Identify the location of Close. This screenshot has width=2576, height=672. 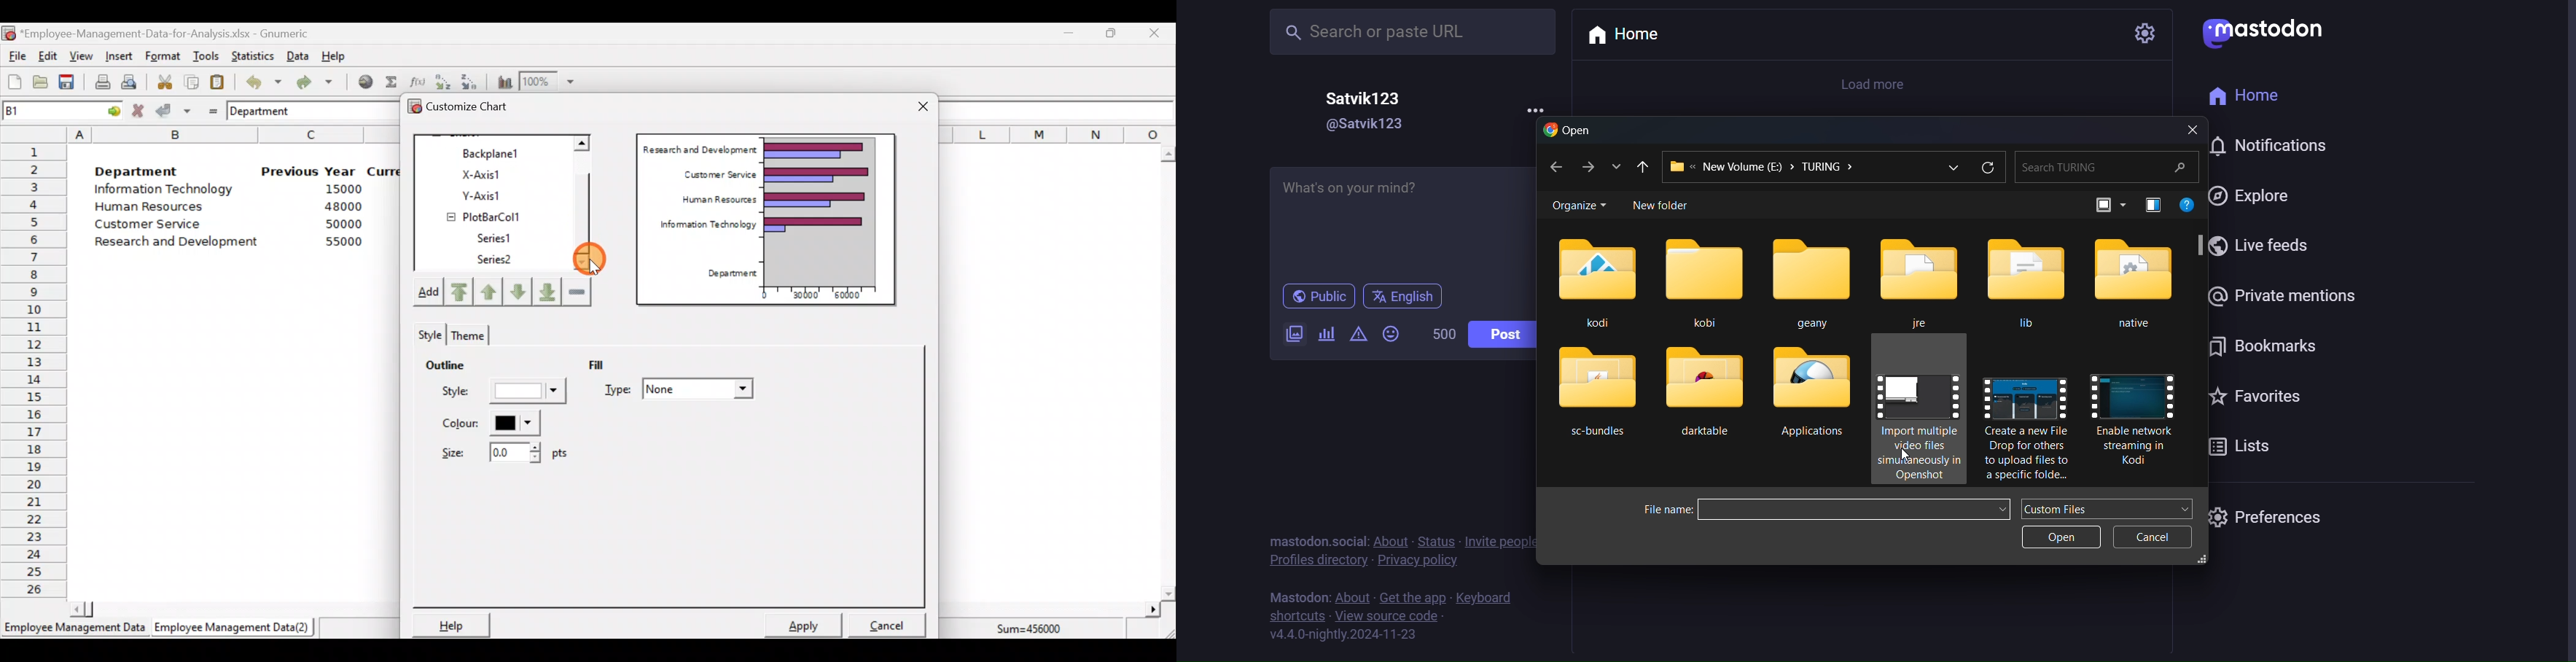
(1153, 35).